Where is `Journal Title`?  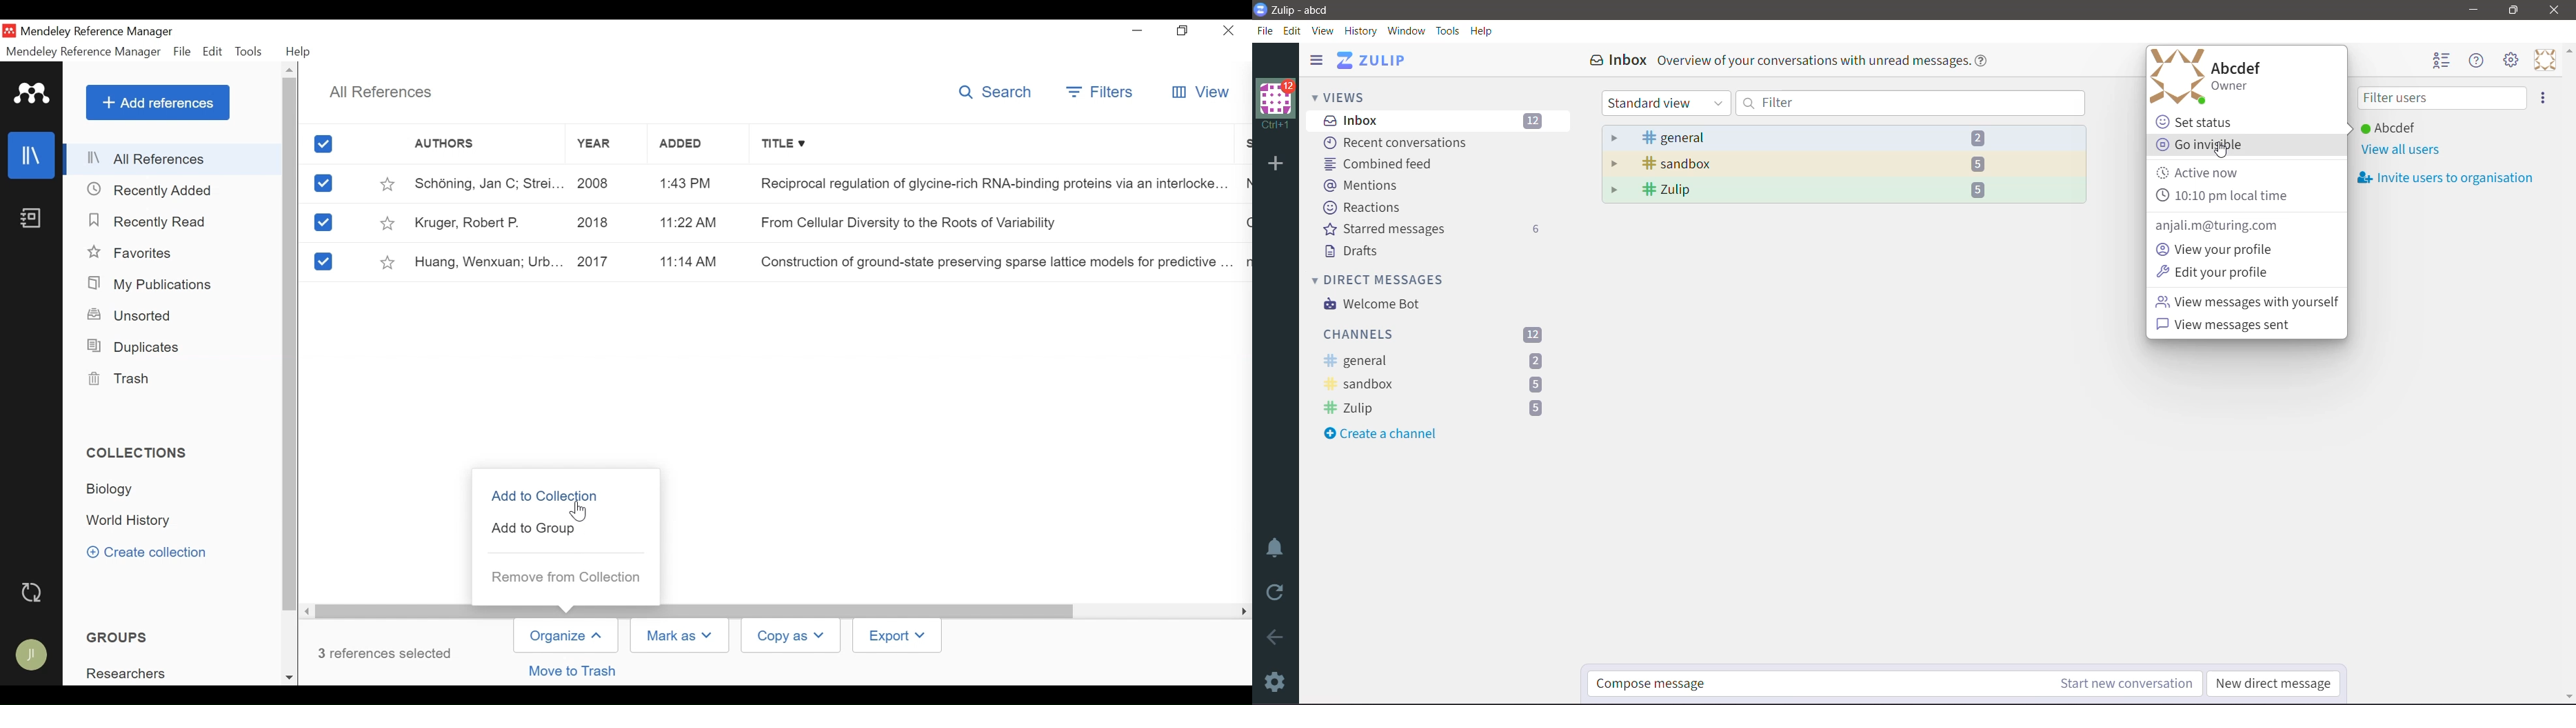
Journal Title is located at coordinates (989, 223).